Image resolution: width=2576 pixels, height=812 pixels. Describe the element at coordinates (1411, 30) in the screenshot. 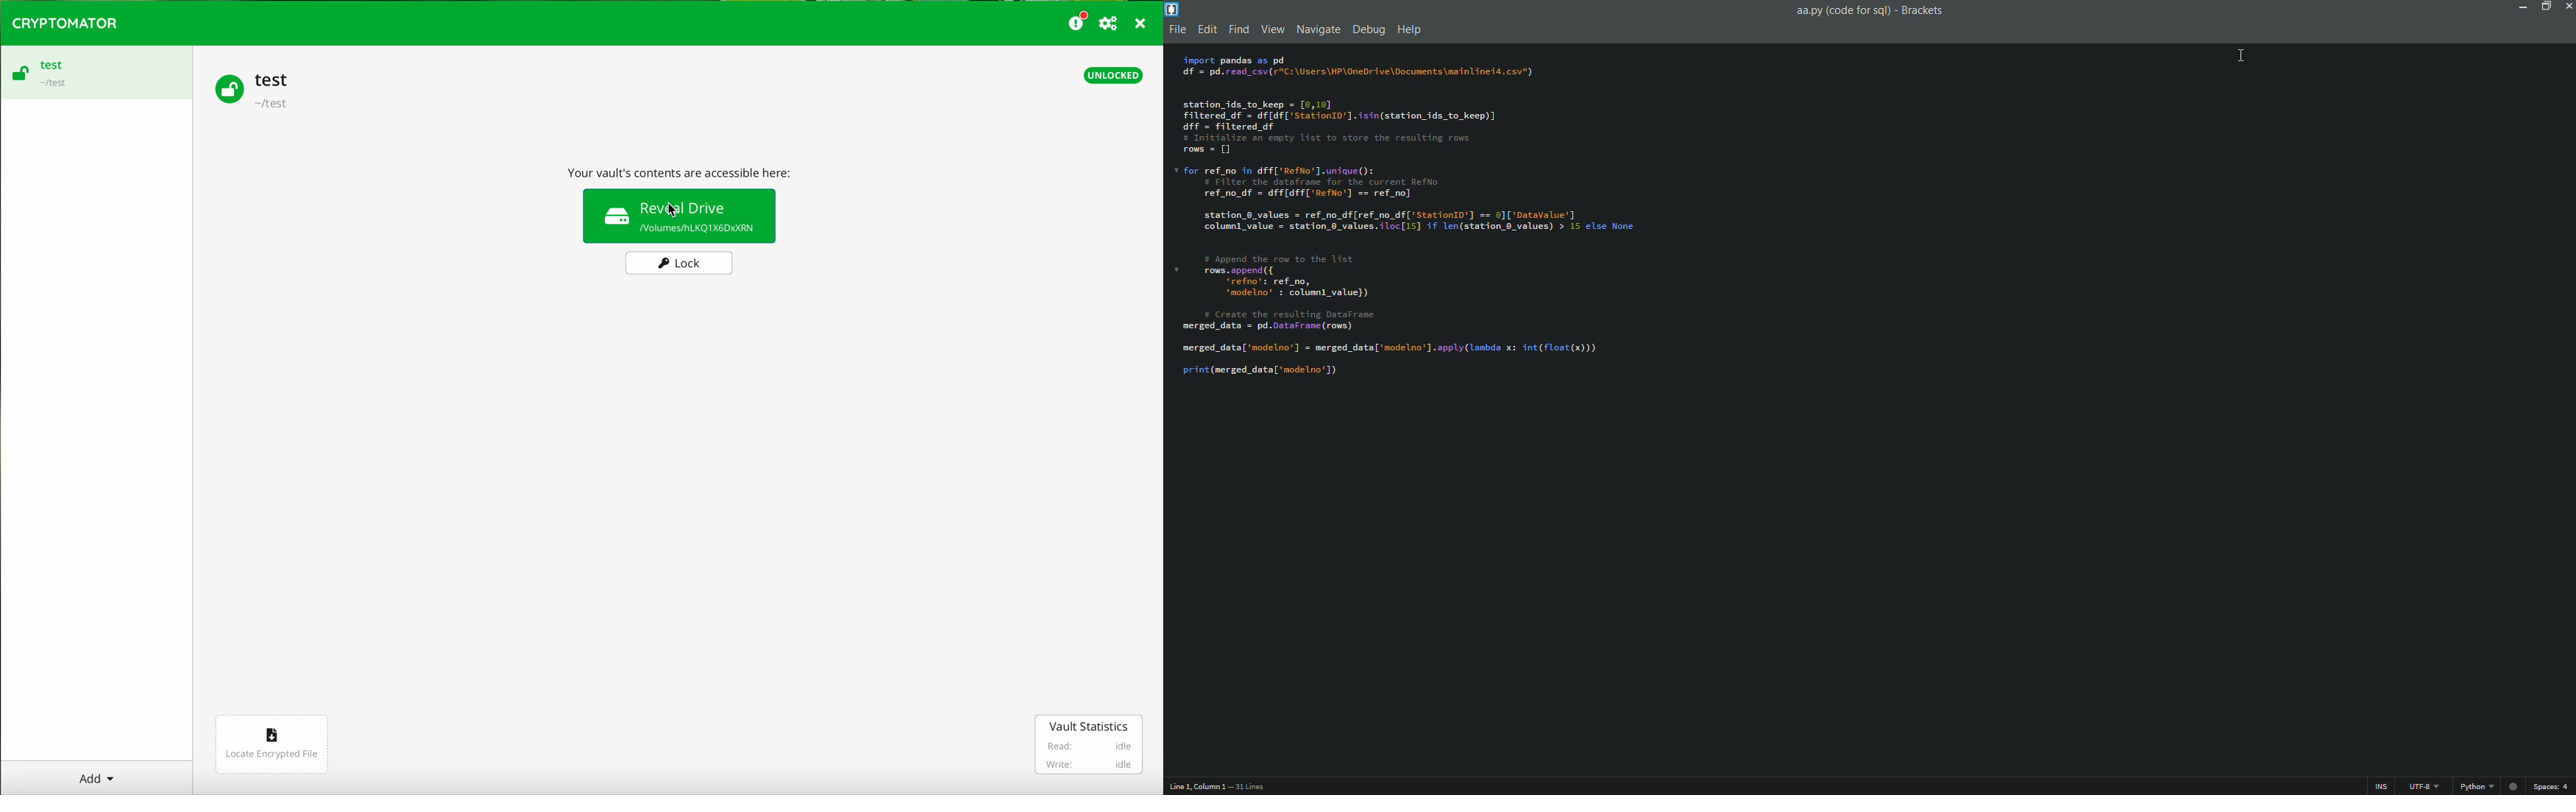

I see `Help` at that location.